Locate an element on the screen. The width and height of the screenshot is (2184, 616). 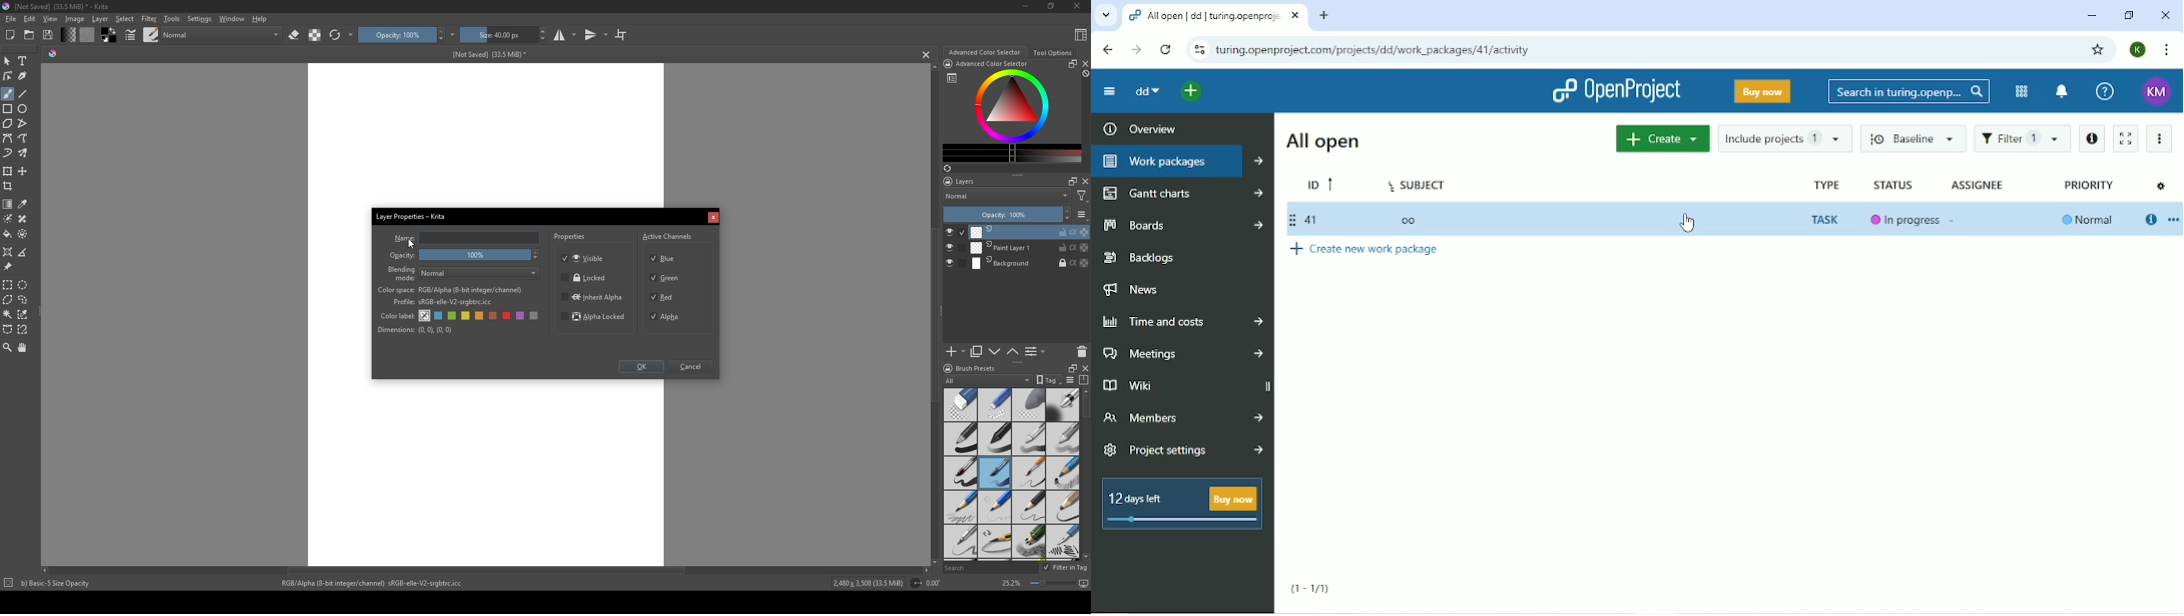
assistant is located at coordinates (8, 251).